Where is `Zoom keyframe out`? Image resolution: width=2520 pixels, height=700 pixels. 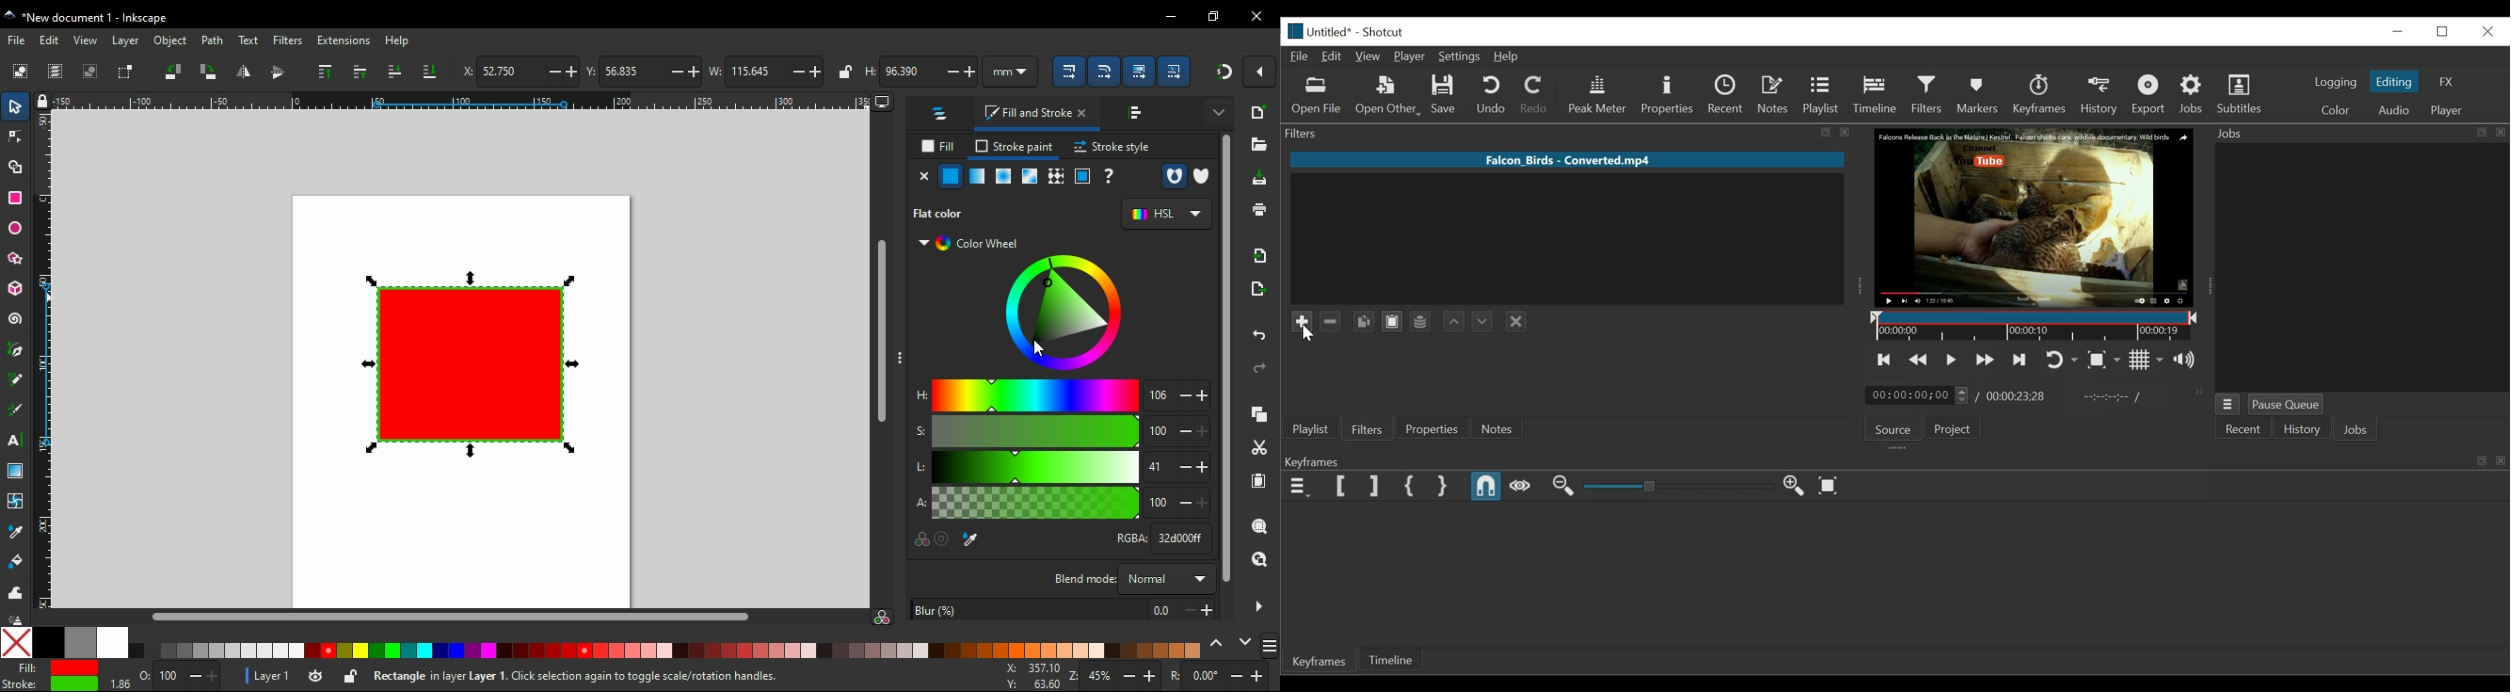 Zoom keyframe out is located at coordinates (1563, 486).